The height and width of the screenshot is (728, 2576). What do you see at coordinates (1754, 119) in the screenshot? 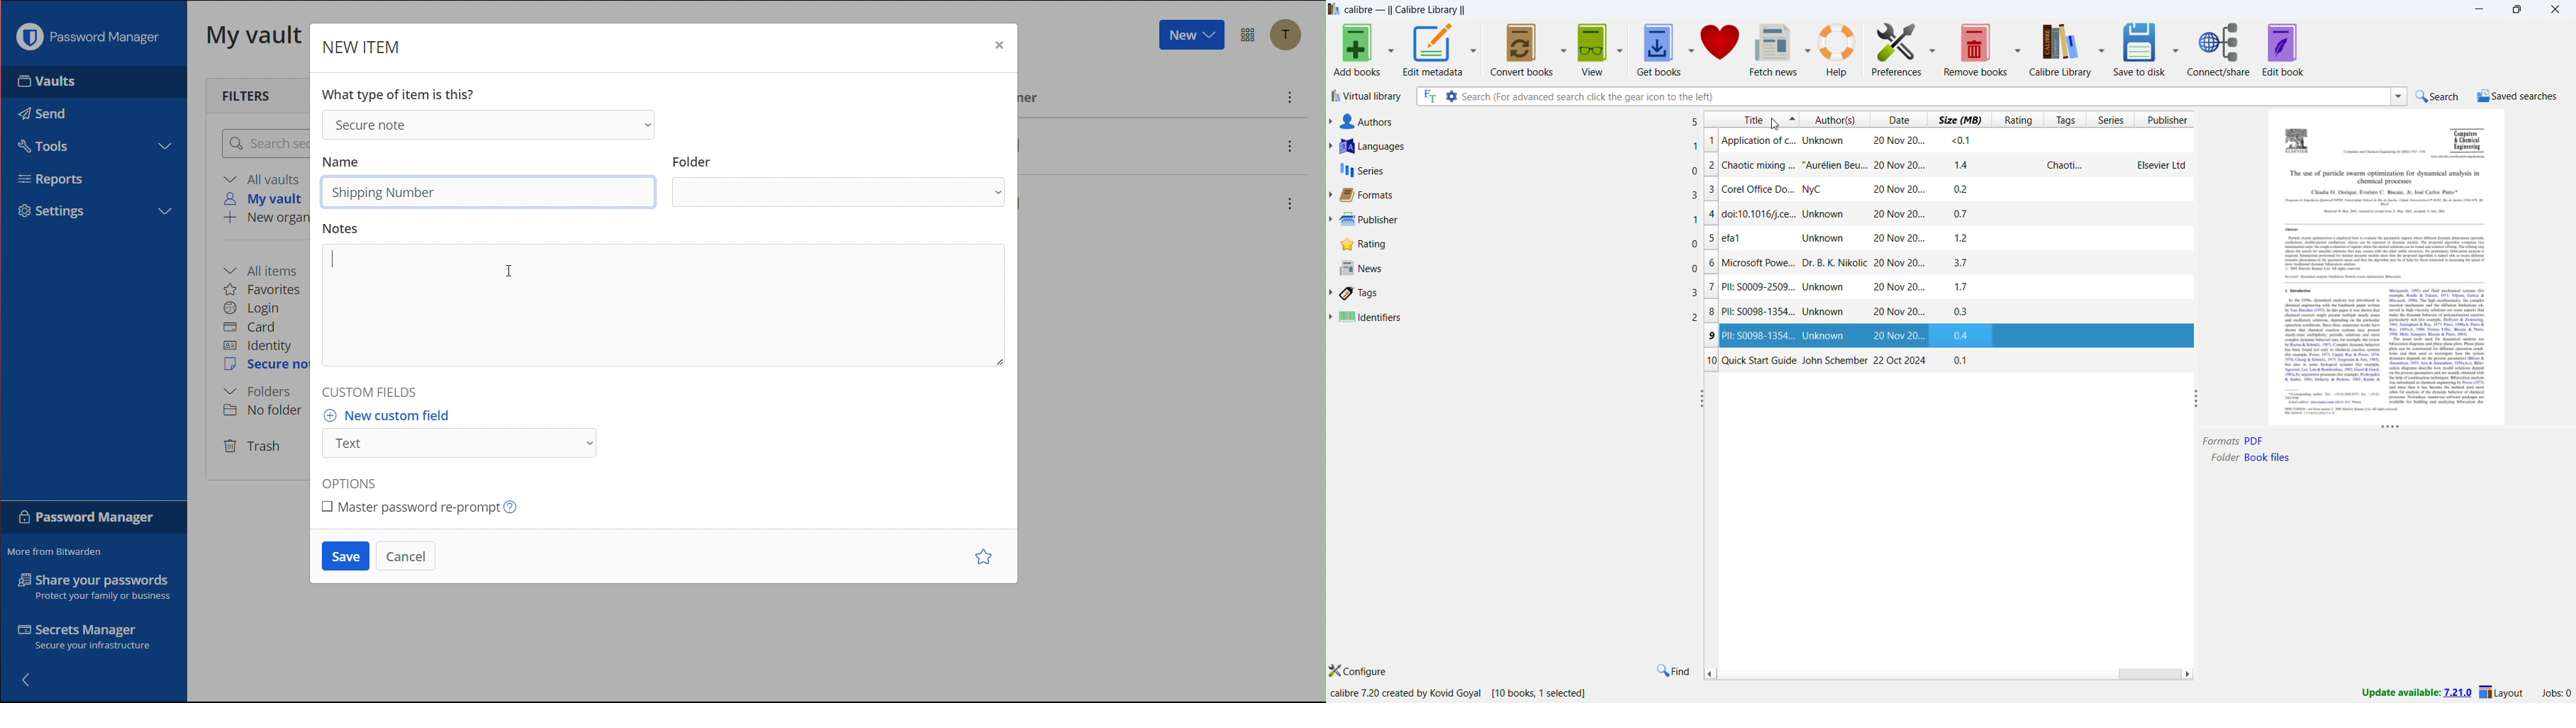
I see `sort by title` at bounding box center [1754, 119].